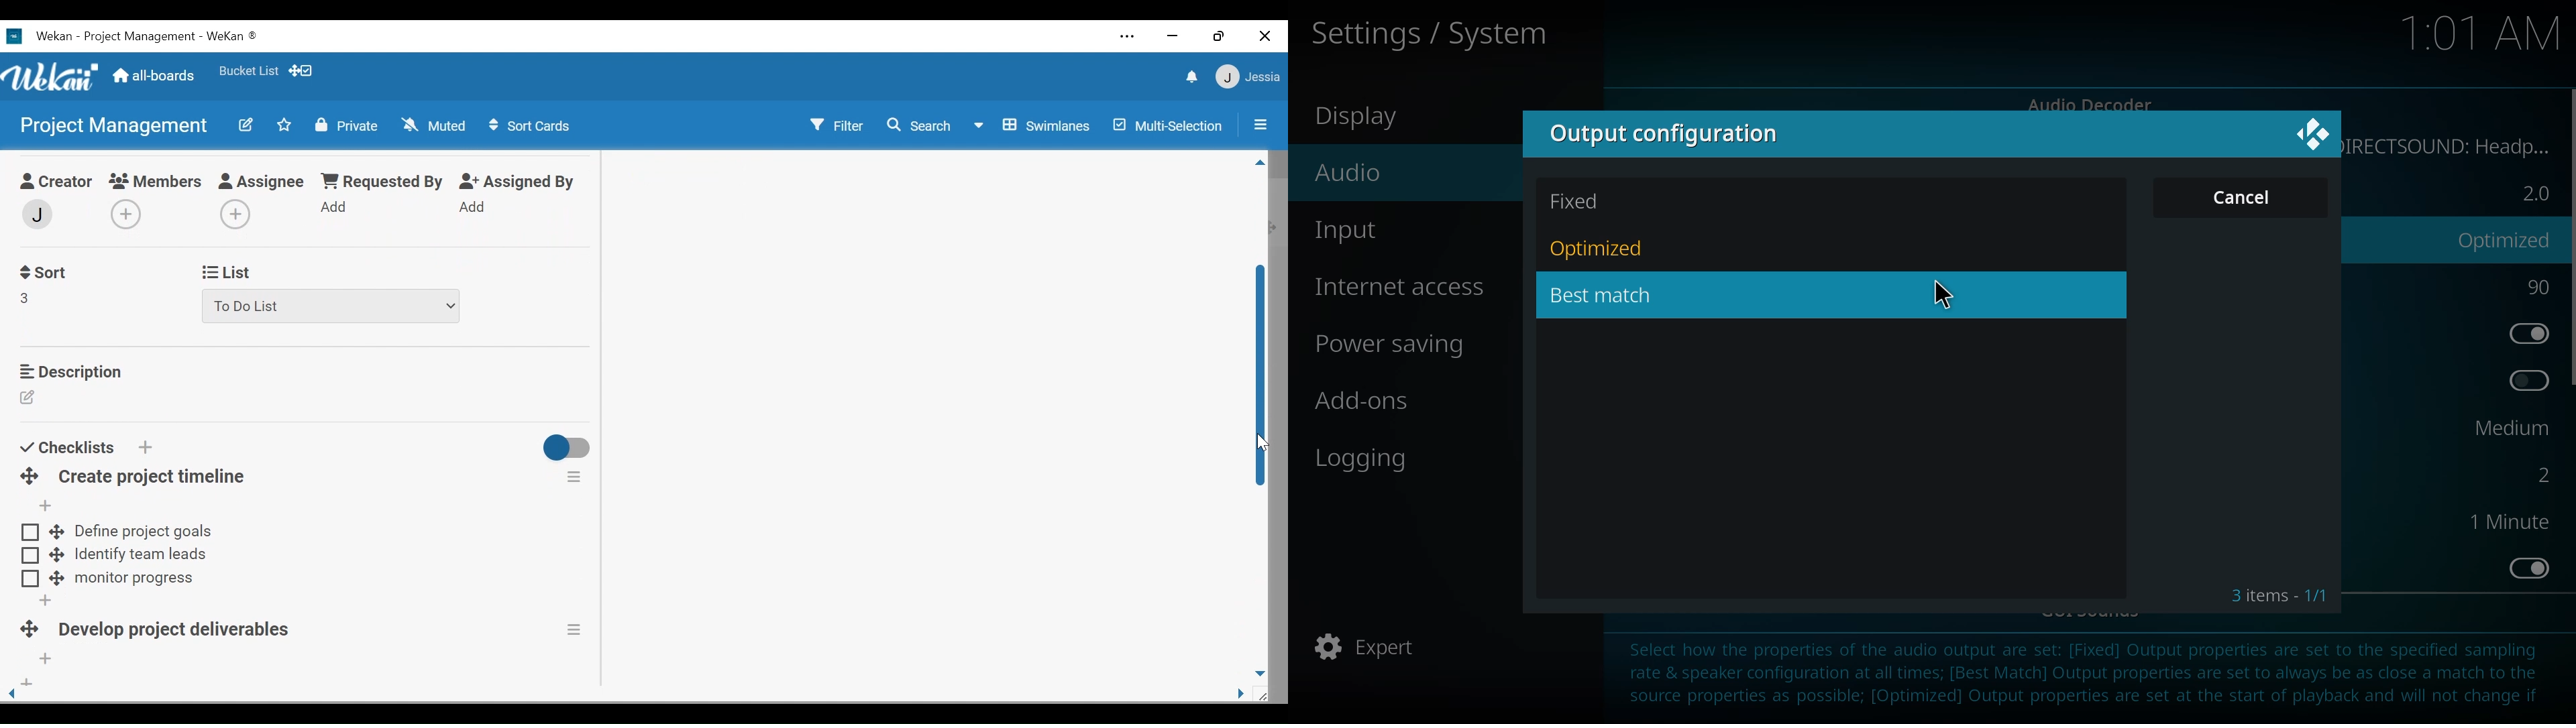  Describe the element at coordinates (1448, 37) in the screenshot. I see `settings/system` at that location.